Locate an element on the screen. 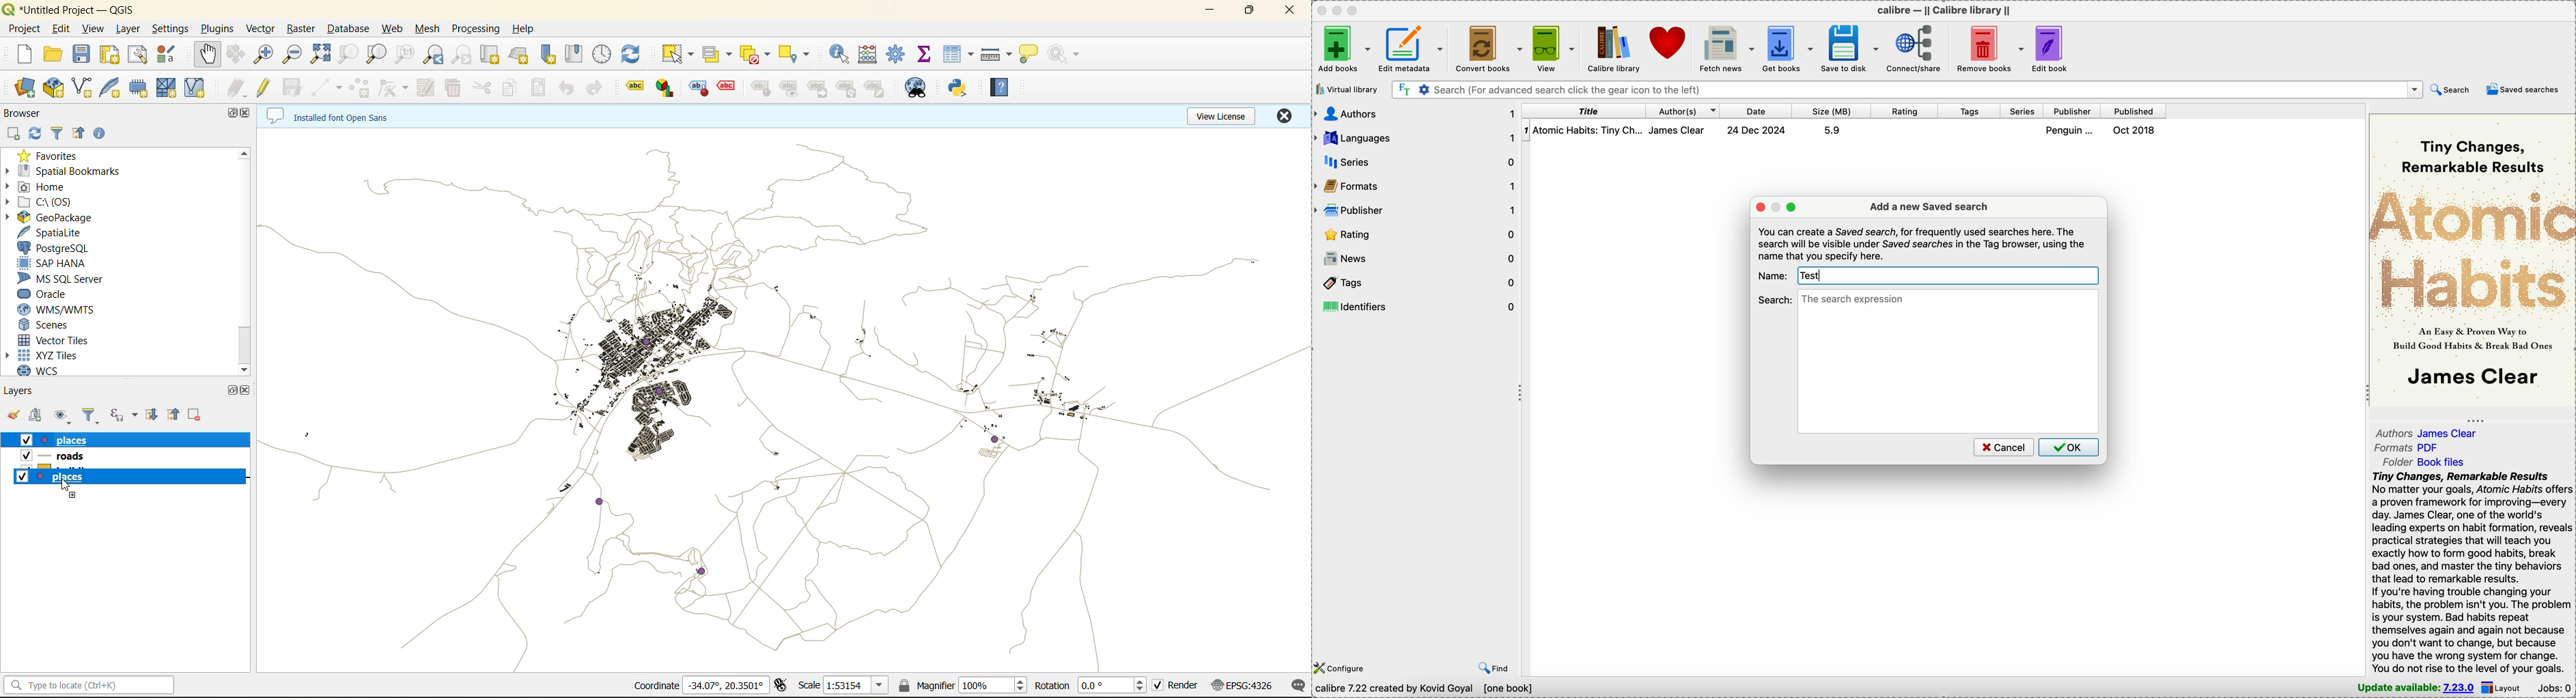 The height and width of the screenshot is (700, 2576). place is located at coordinates (66, 441).